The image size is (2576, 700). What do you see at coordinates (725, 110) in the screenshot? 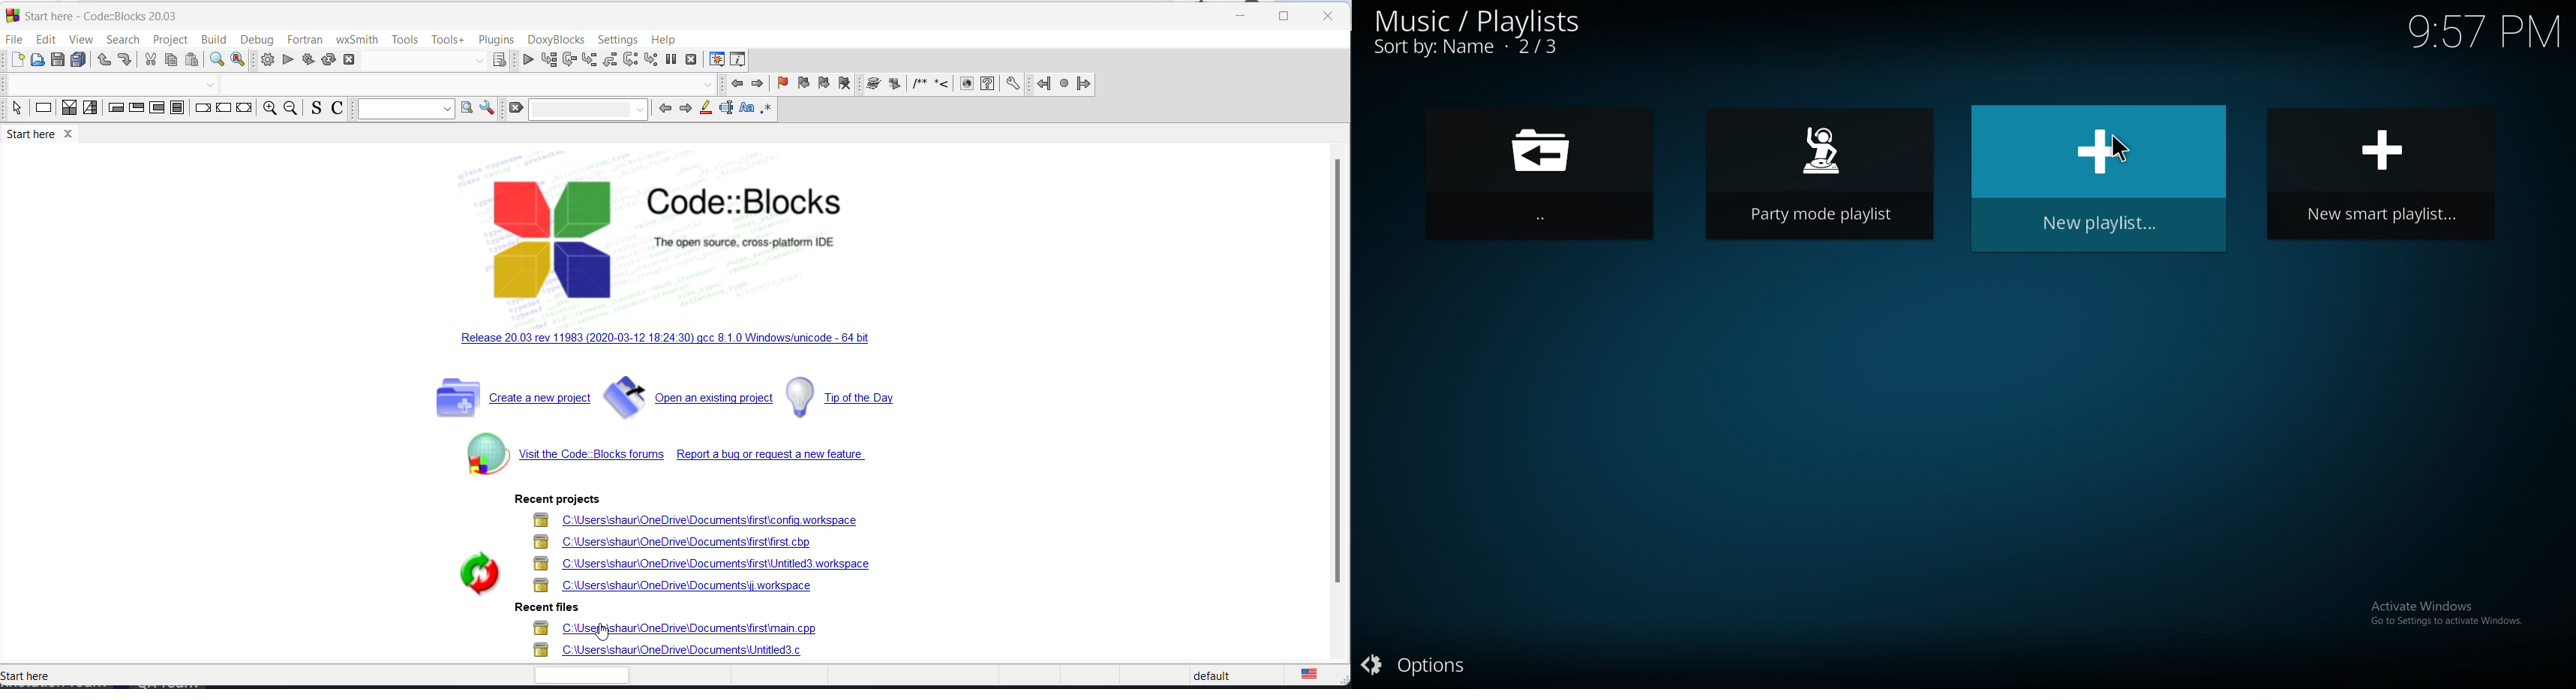
I see `selected text` at bounding box center [725, 110].